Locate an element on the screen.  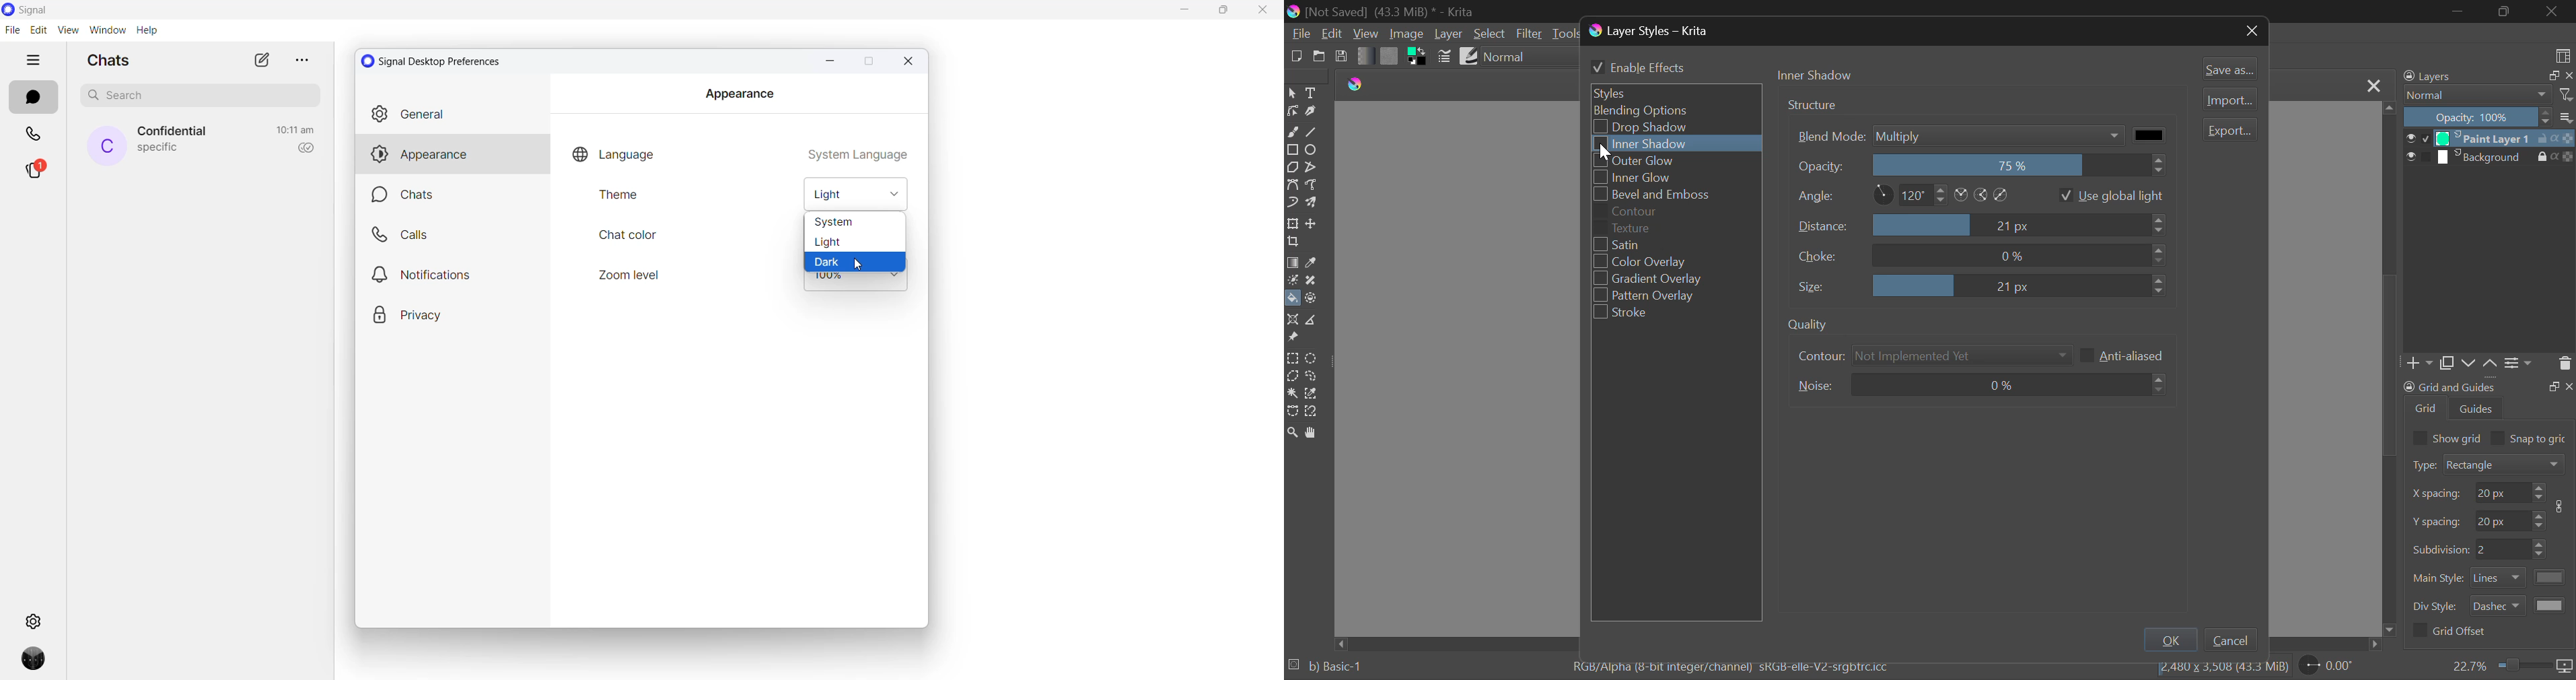
Delete Layer is located at coordinates (2564, 366).